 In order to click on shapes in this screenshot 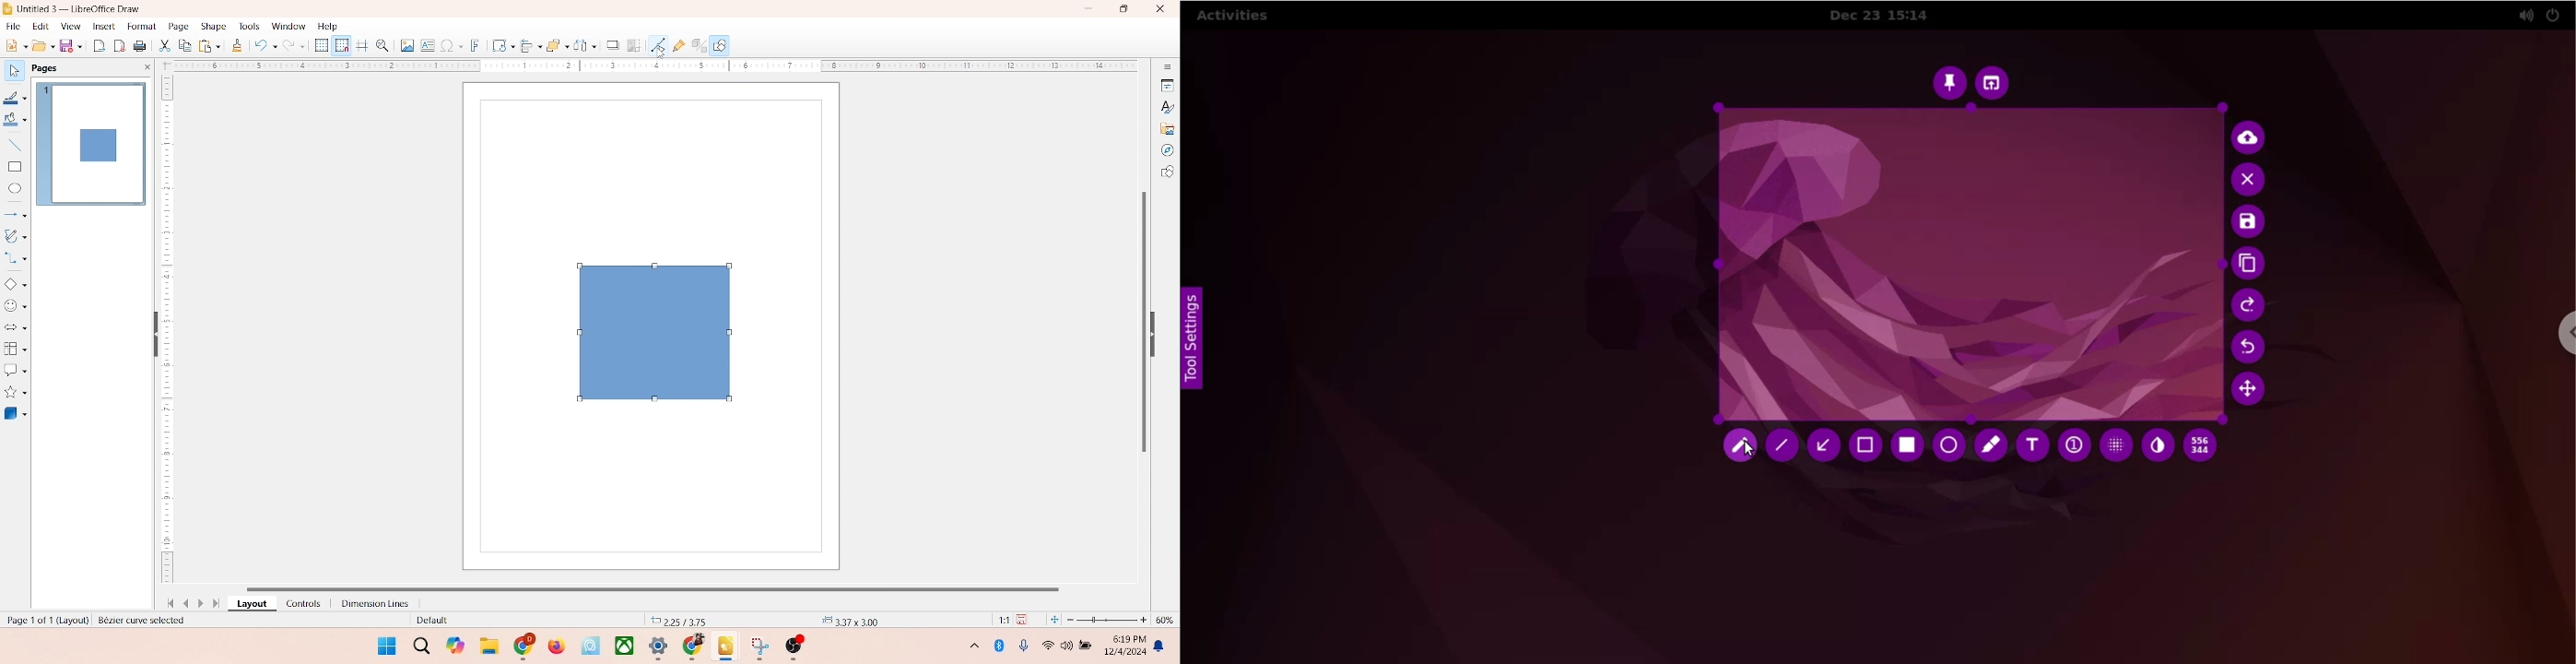, I will do `click(1167, 173)`.